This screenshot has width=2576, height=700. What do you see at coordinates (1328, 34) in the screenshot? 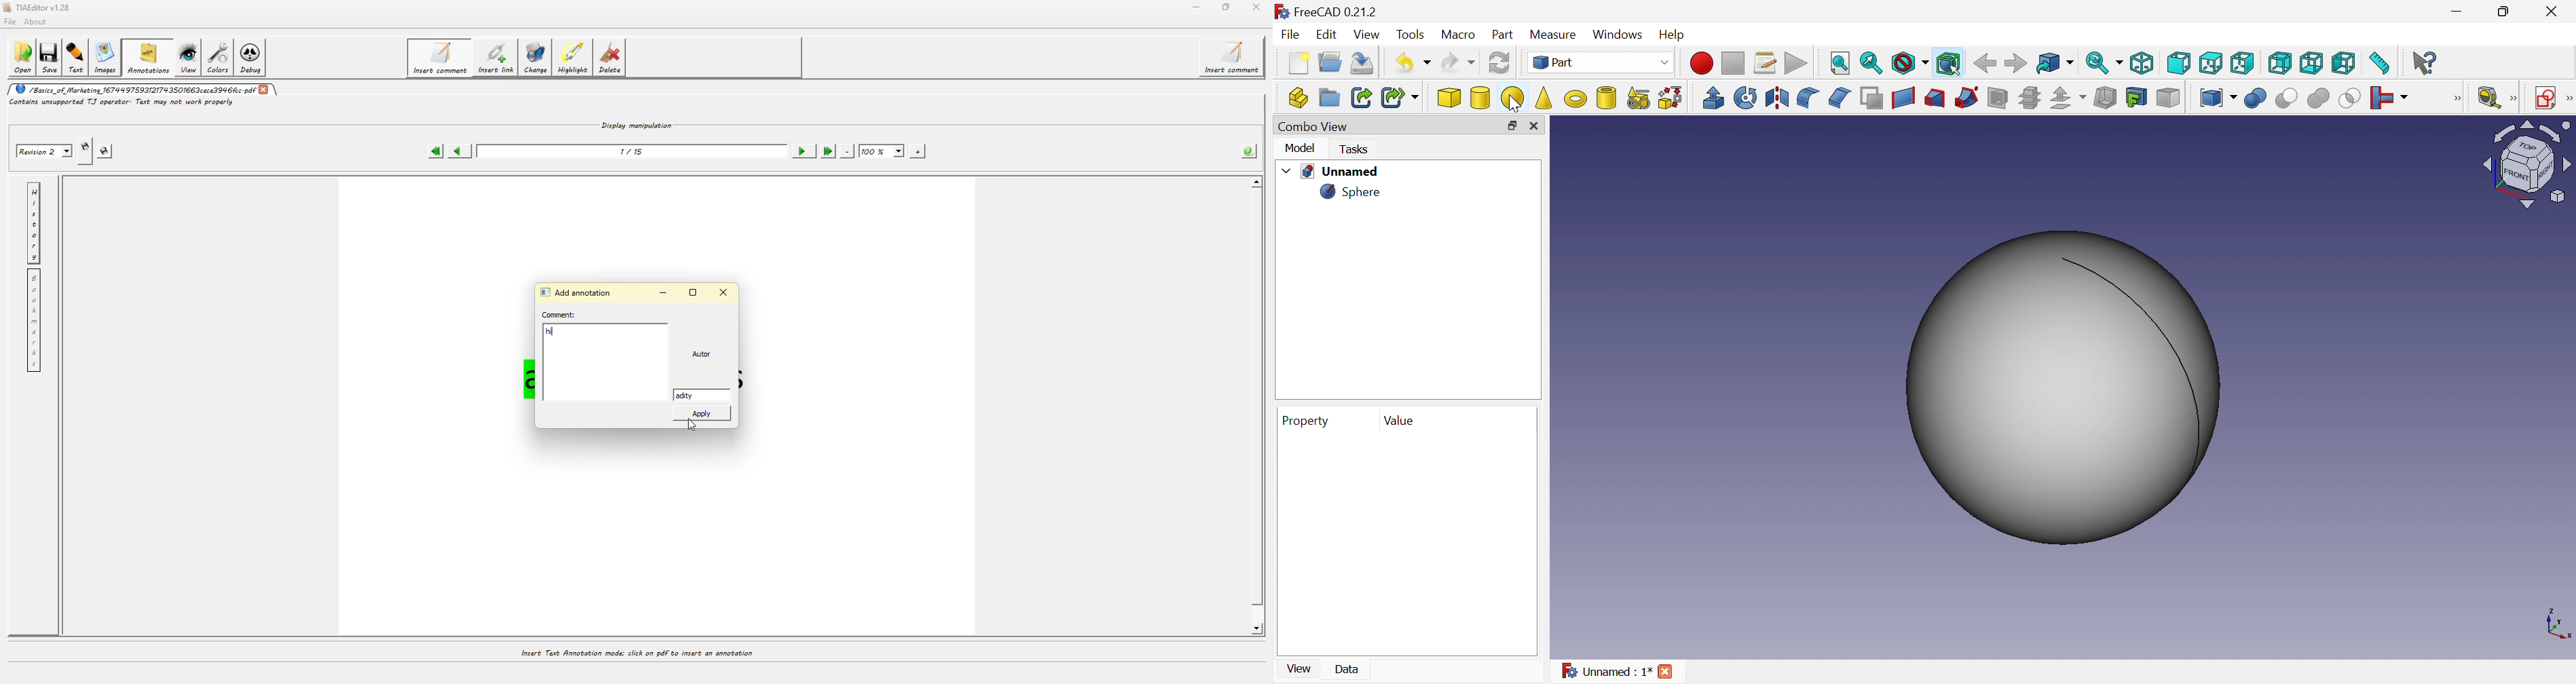
I see `Edit` at bounding box center [1328, 34].